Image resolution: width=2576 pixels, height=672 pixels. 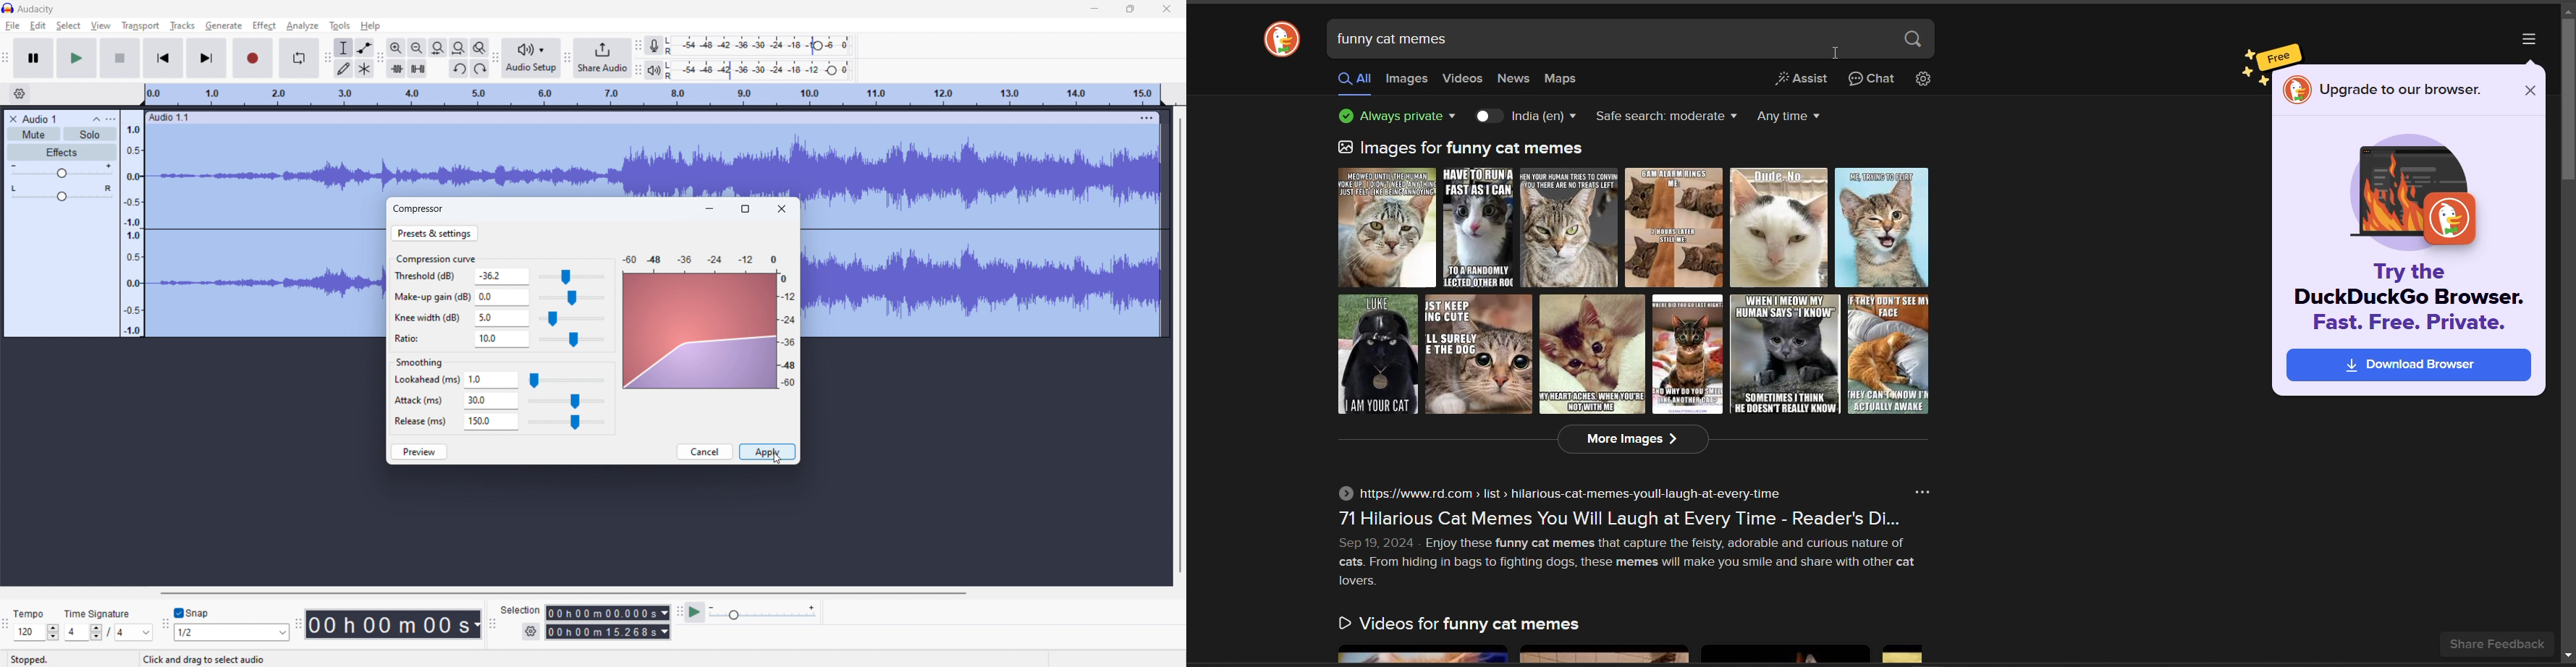 I want to click on  Make-up gain (dB), so click(x=431, y=295).